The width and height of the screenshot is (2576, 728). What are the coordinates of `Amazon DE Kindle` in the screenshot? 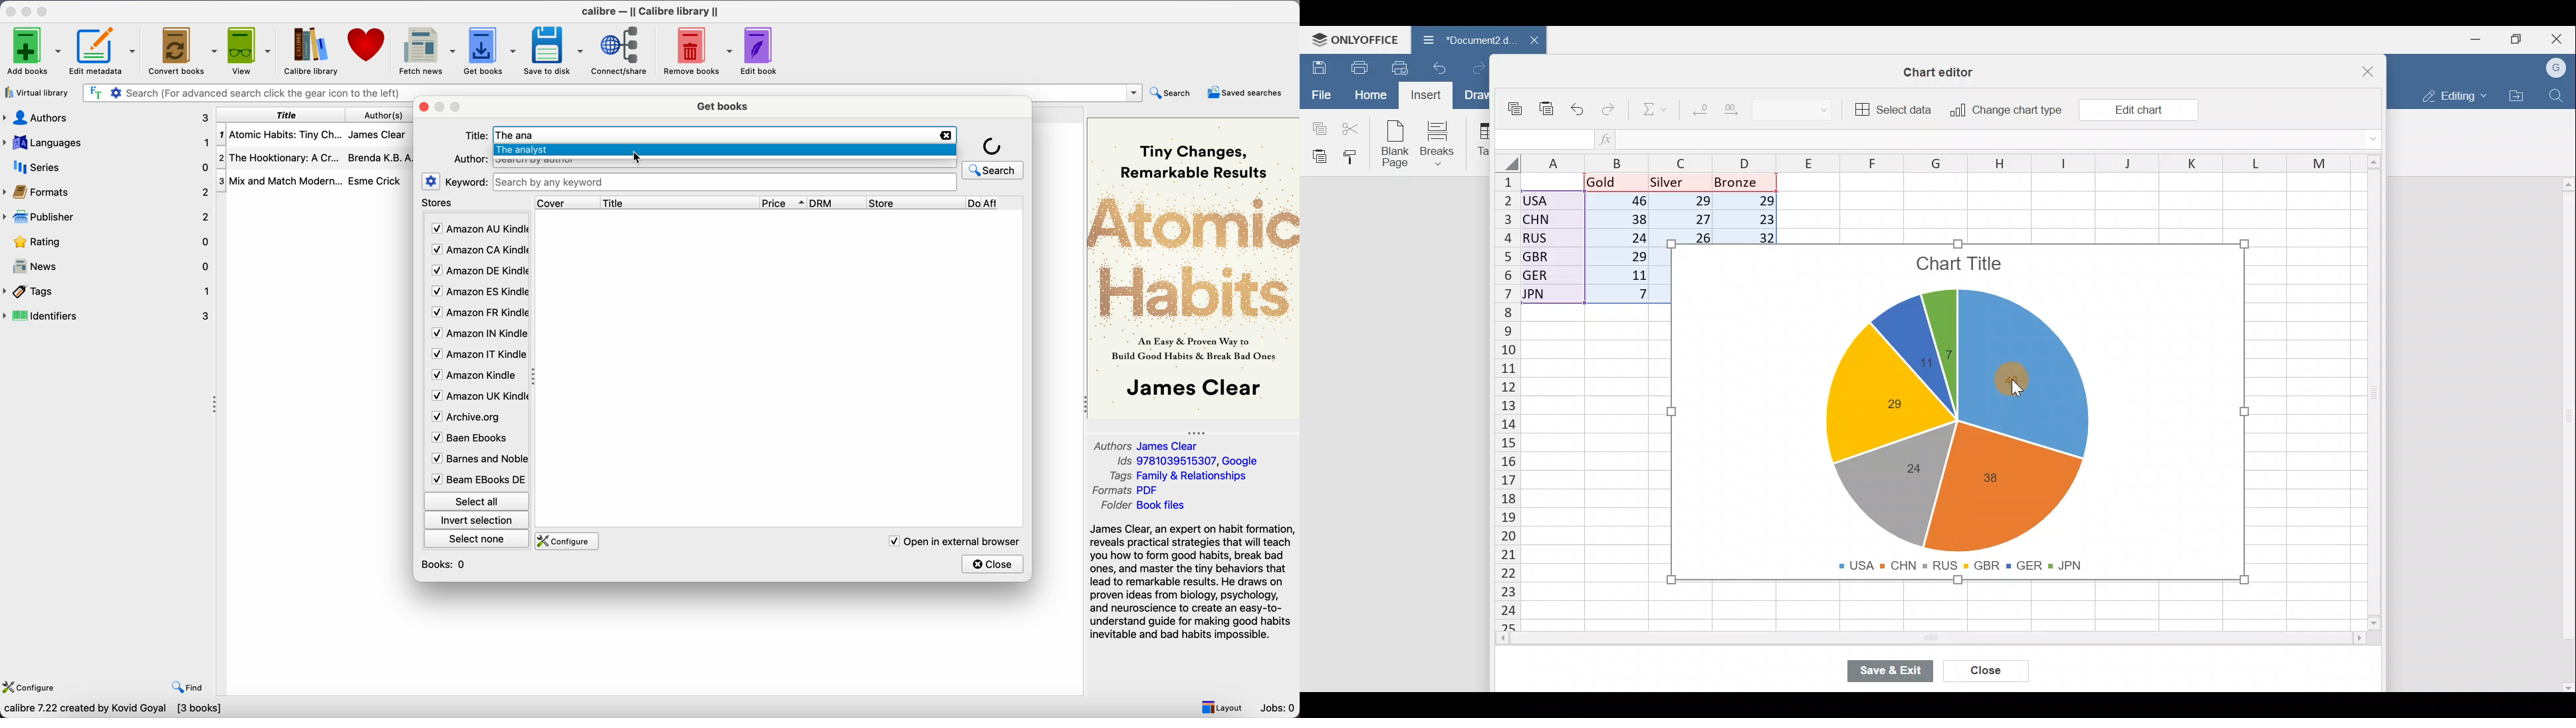 It's located at (479, 272).